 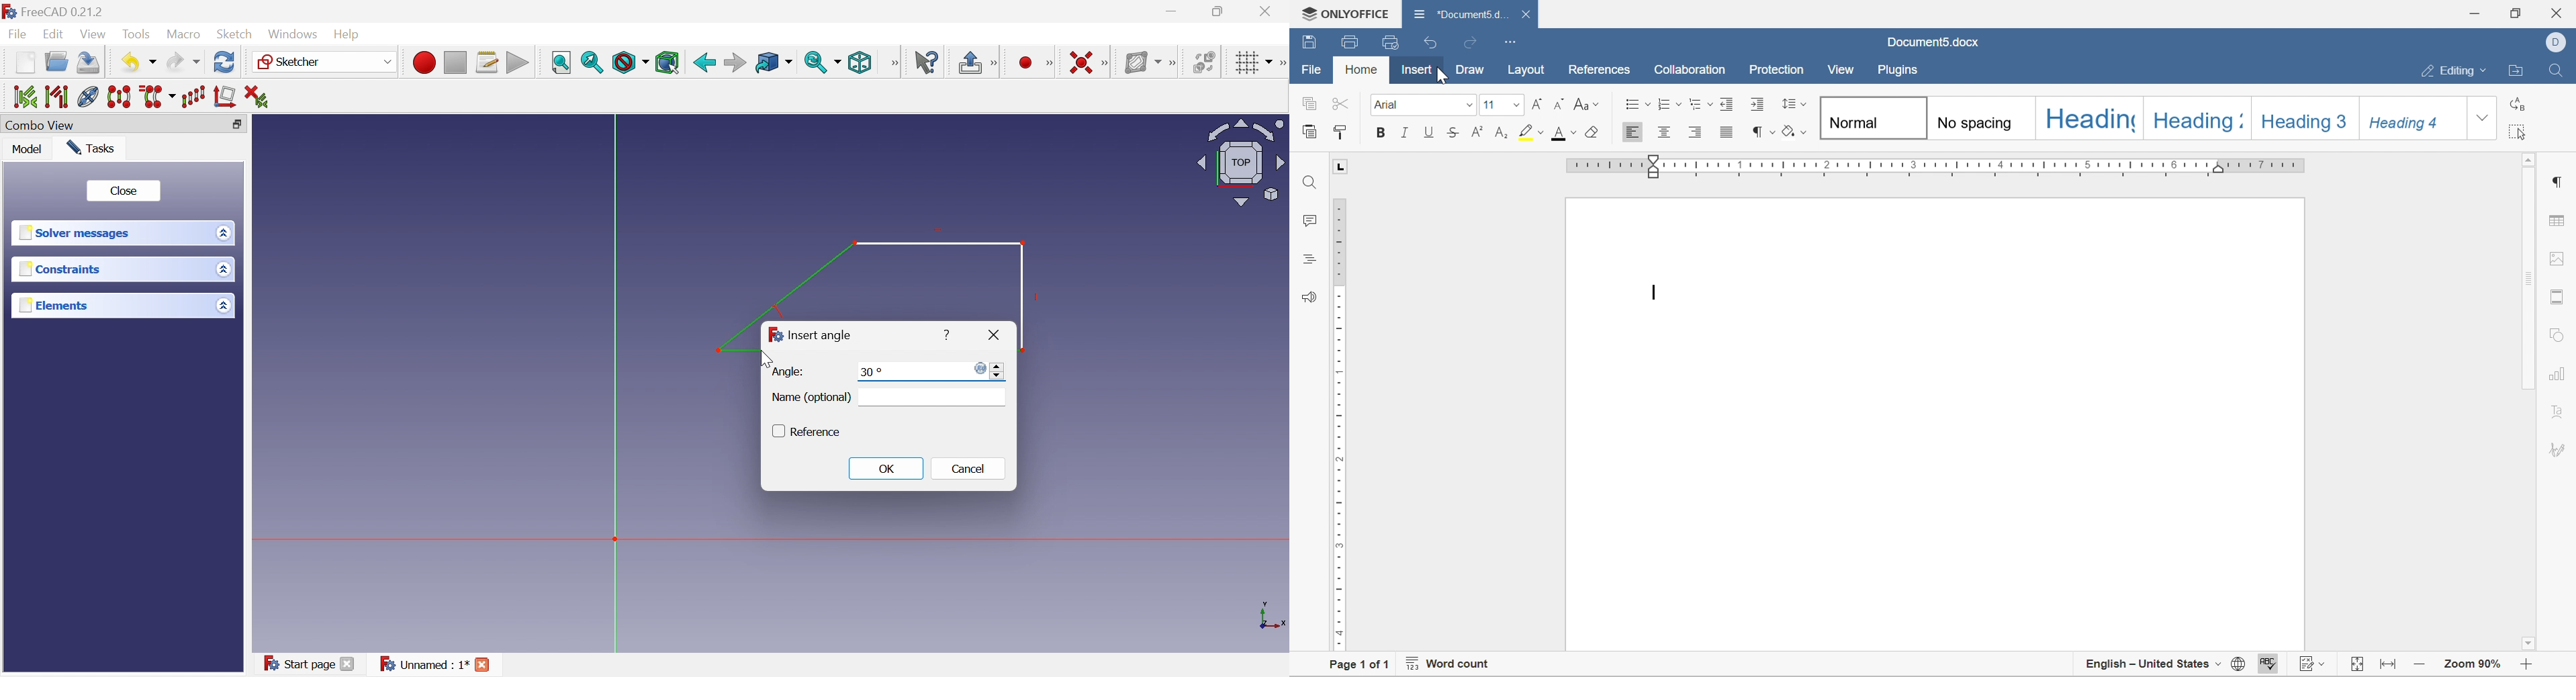 What do you see at coordinates (224, 270) in the screenshot?
I see `Drop Down` at bounding box center [224, 270].